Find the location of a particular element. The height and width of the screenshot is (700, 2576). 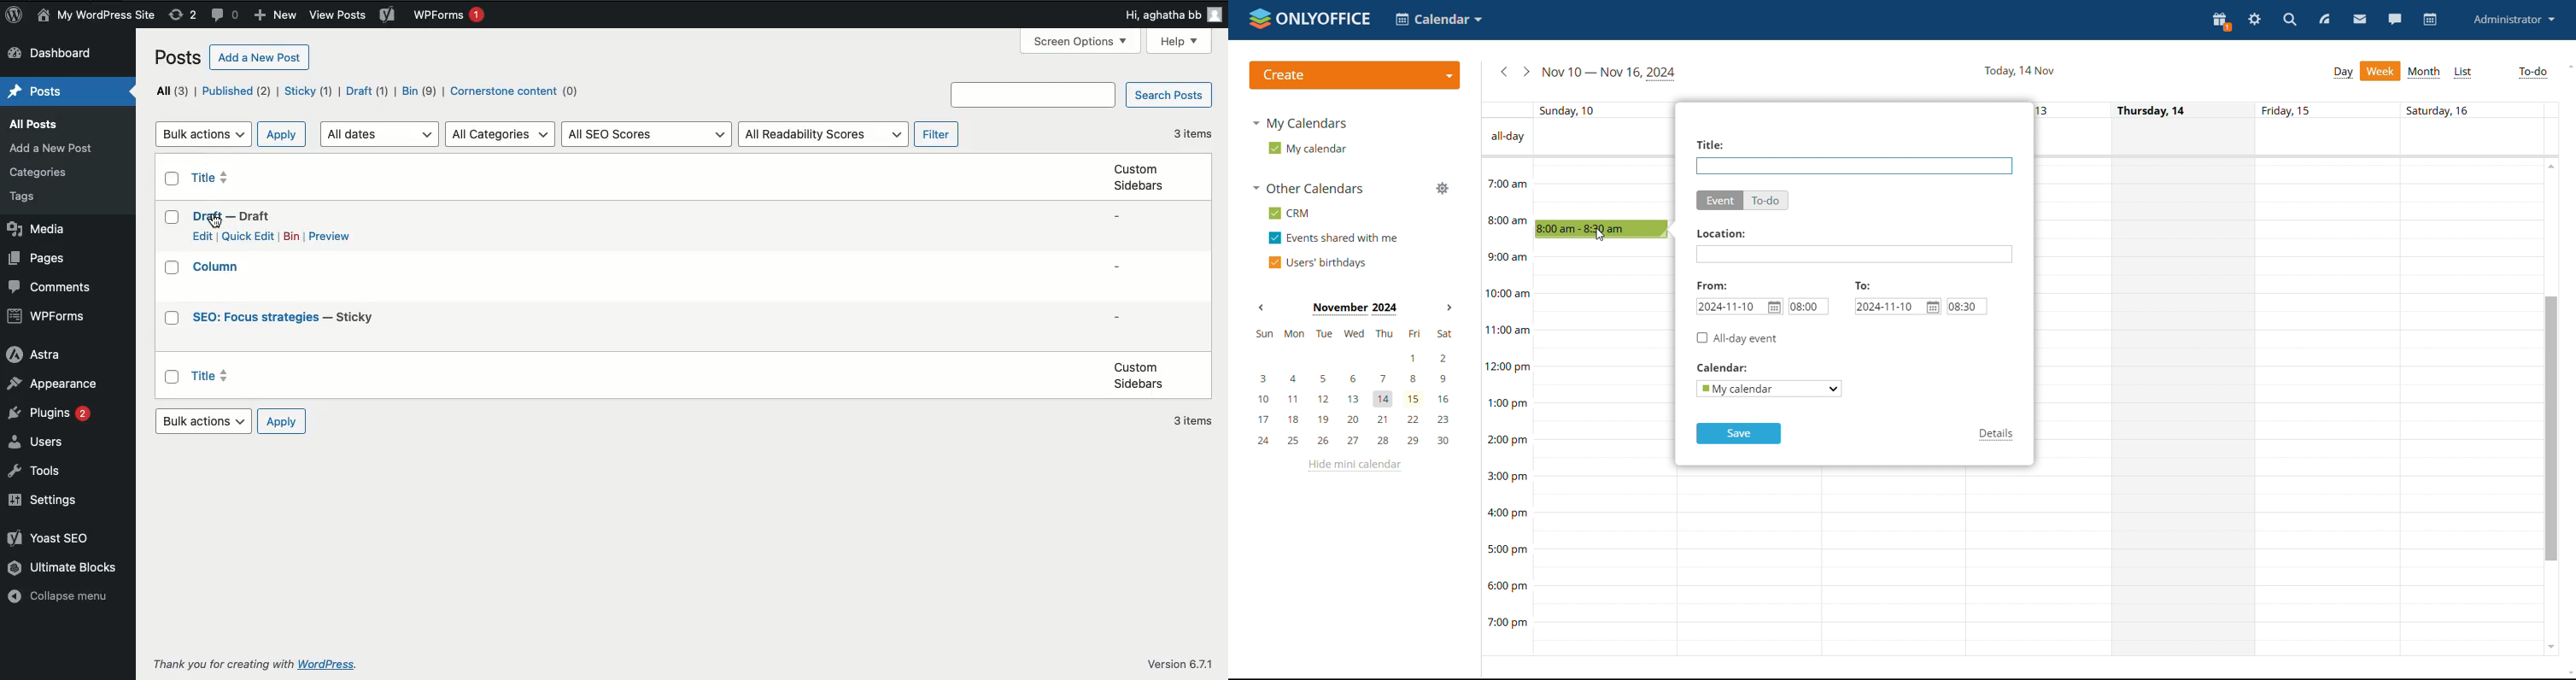

indiviual date is located at coordinates (2018, 110).